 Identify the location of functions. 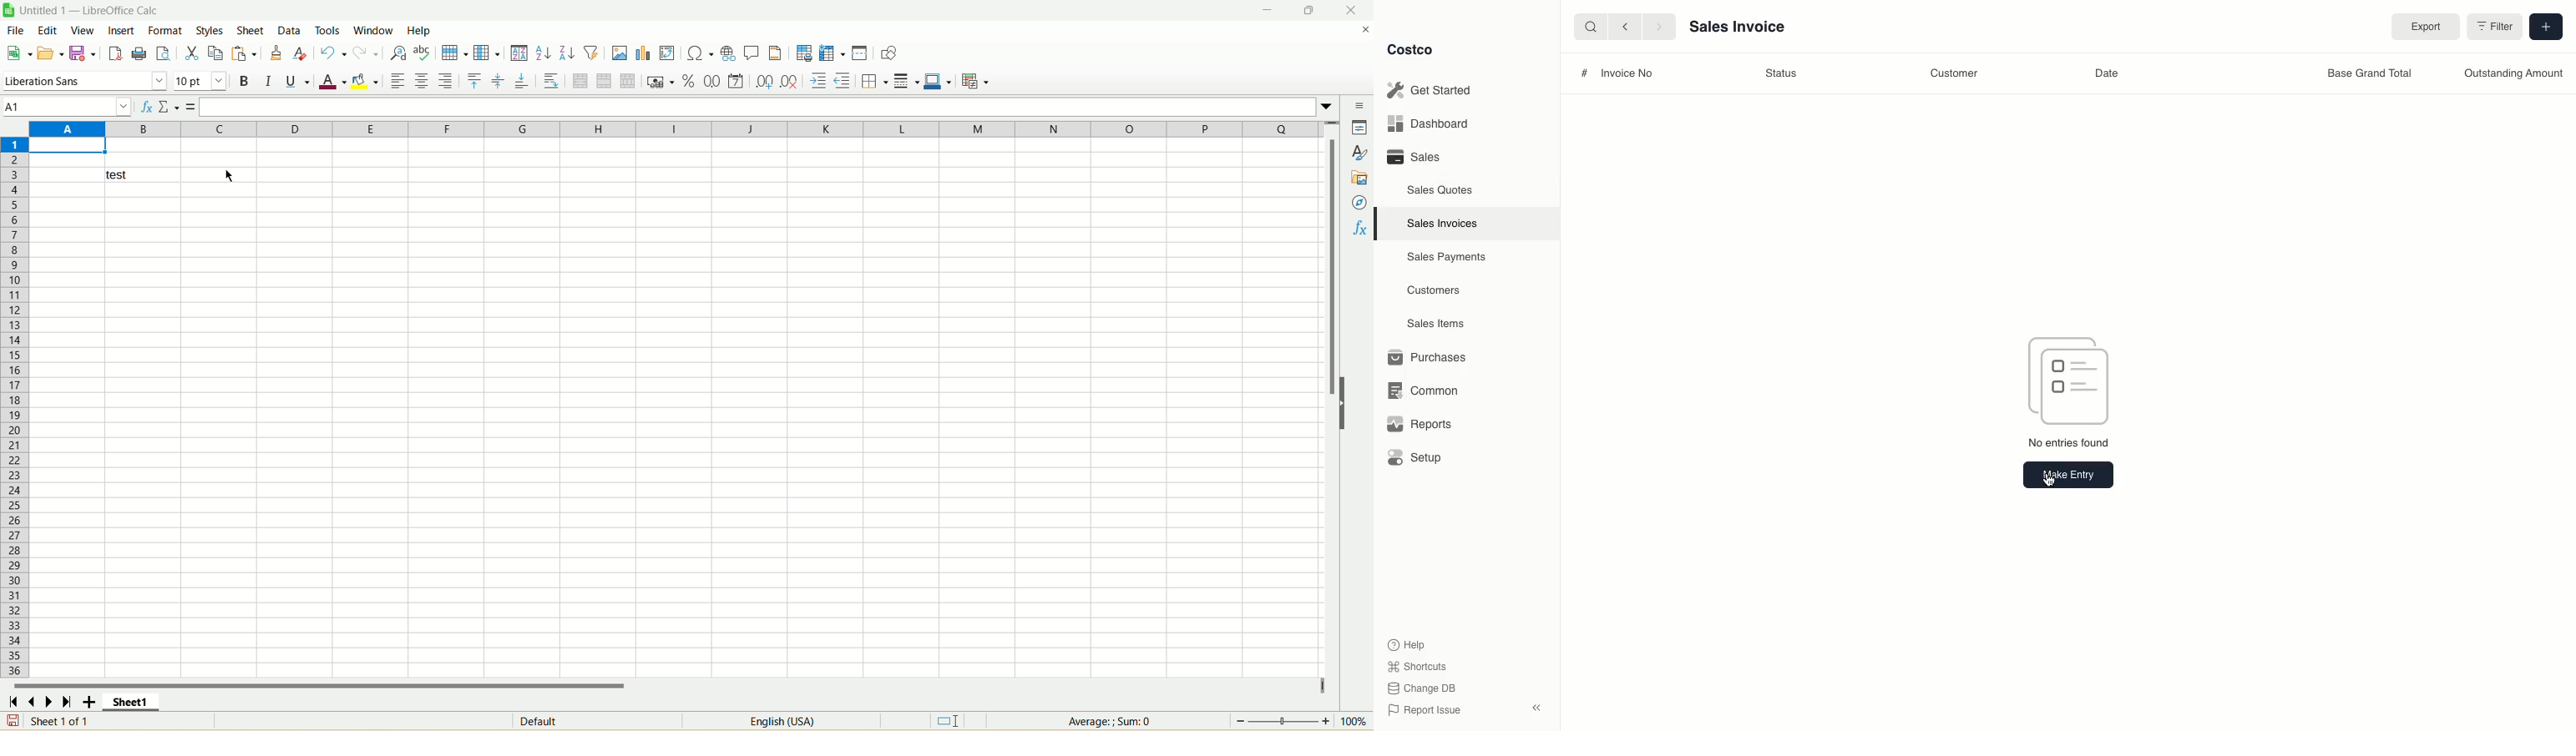
(1358, 228).